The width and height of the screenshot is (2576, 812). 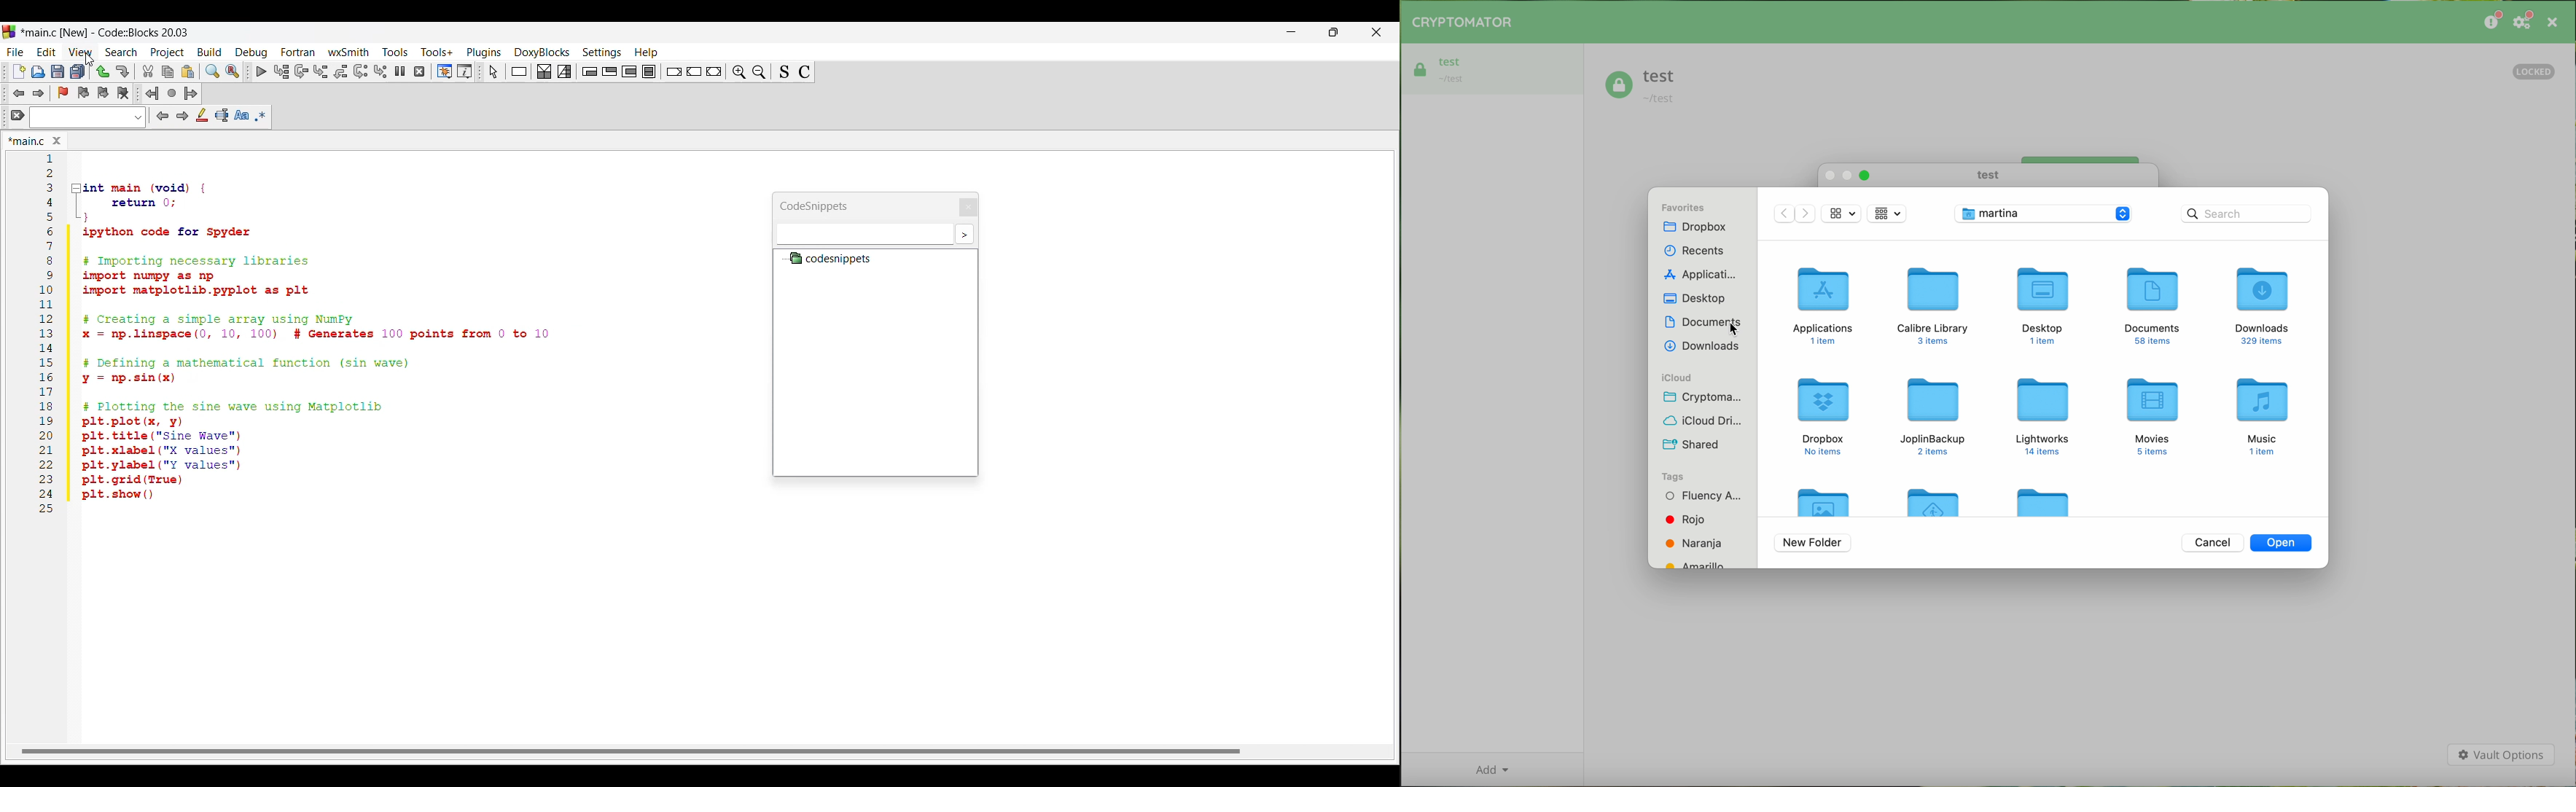 What do you see at coordinates (168, 52) in the screenshot?
I see `Project menu` at bounding box center [168, 52].